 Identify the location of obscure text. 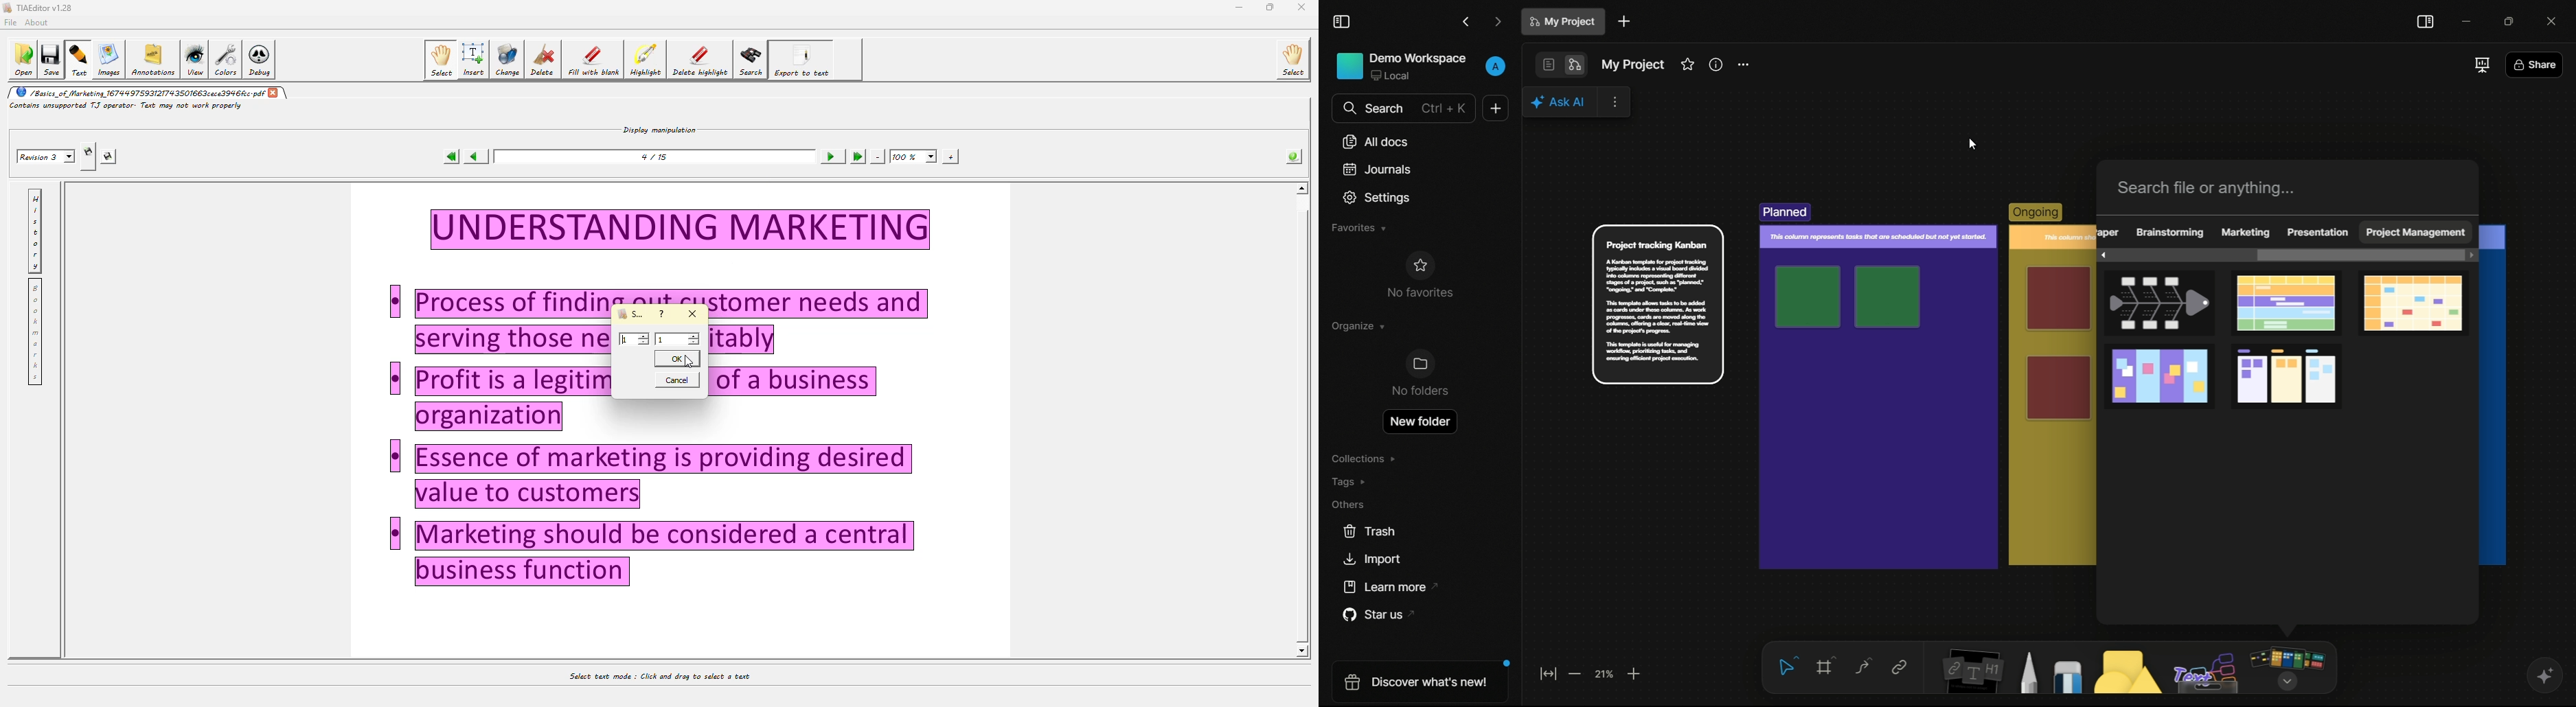
(2108, 232).